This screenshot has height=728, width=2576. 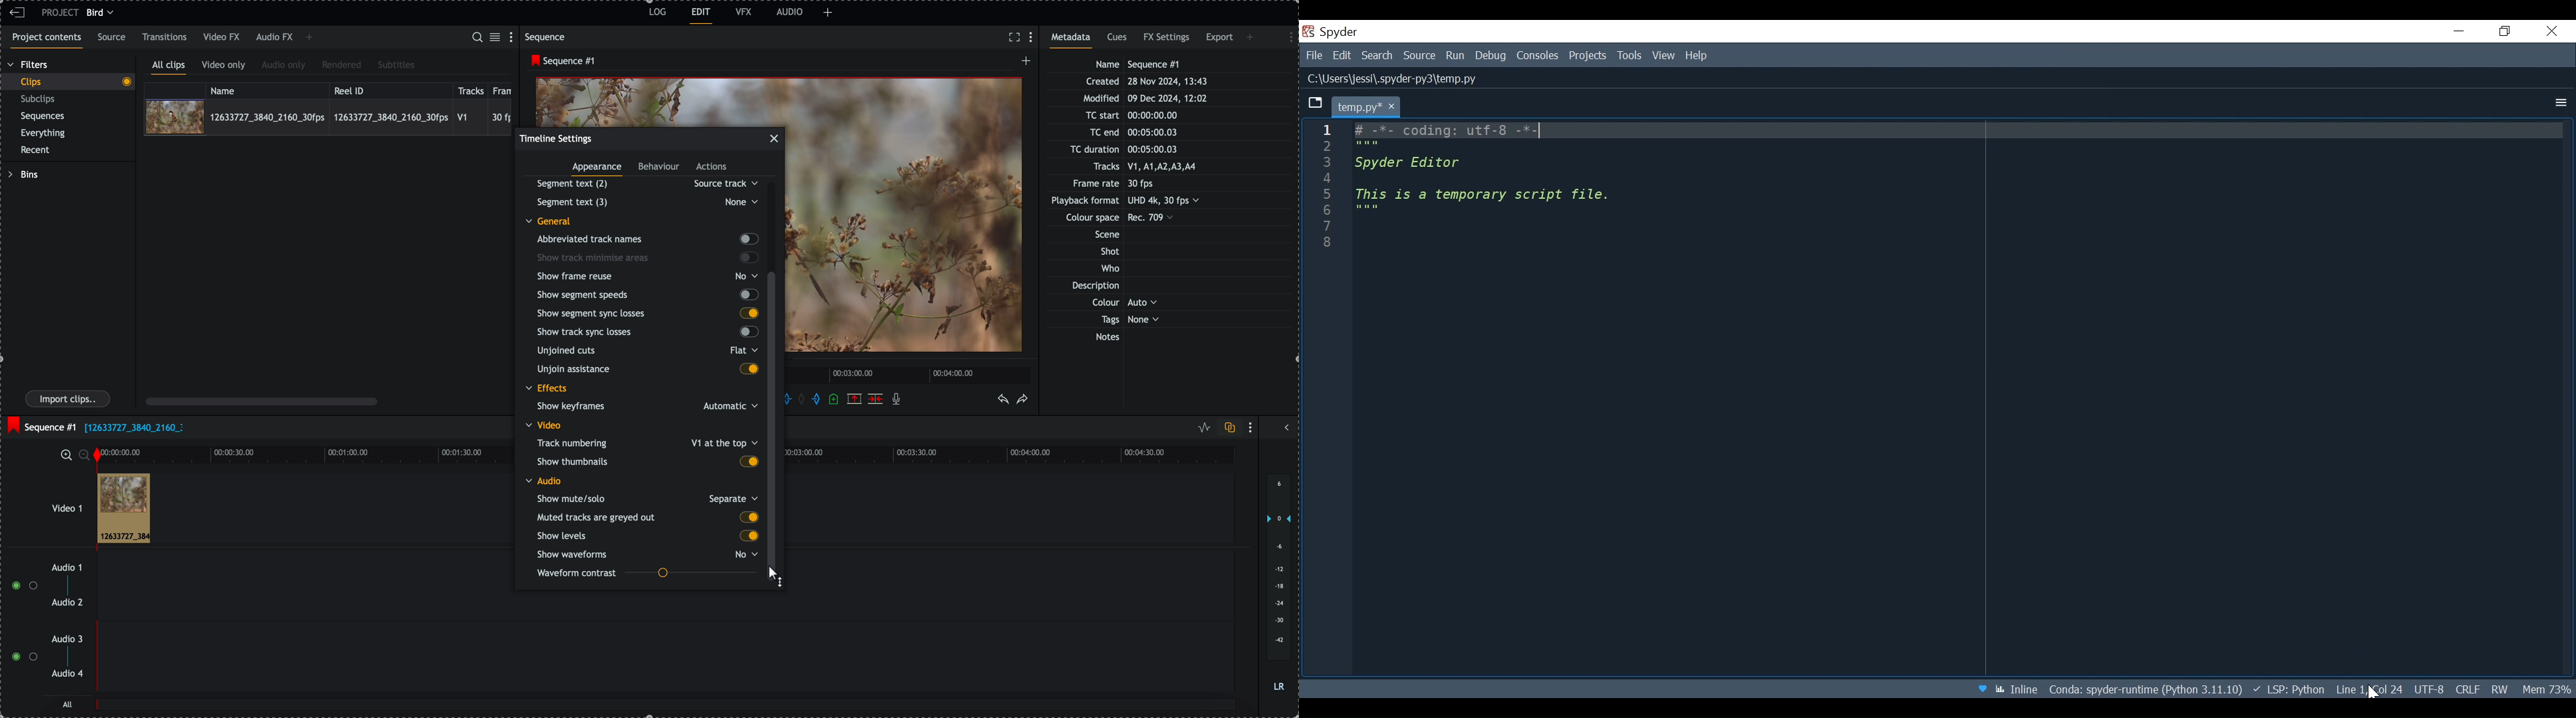 I want to click on cues, so click(x=1118, y=41).